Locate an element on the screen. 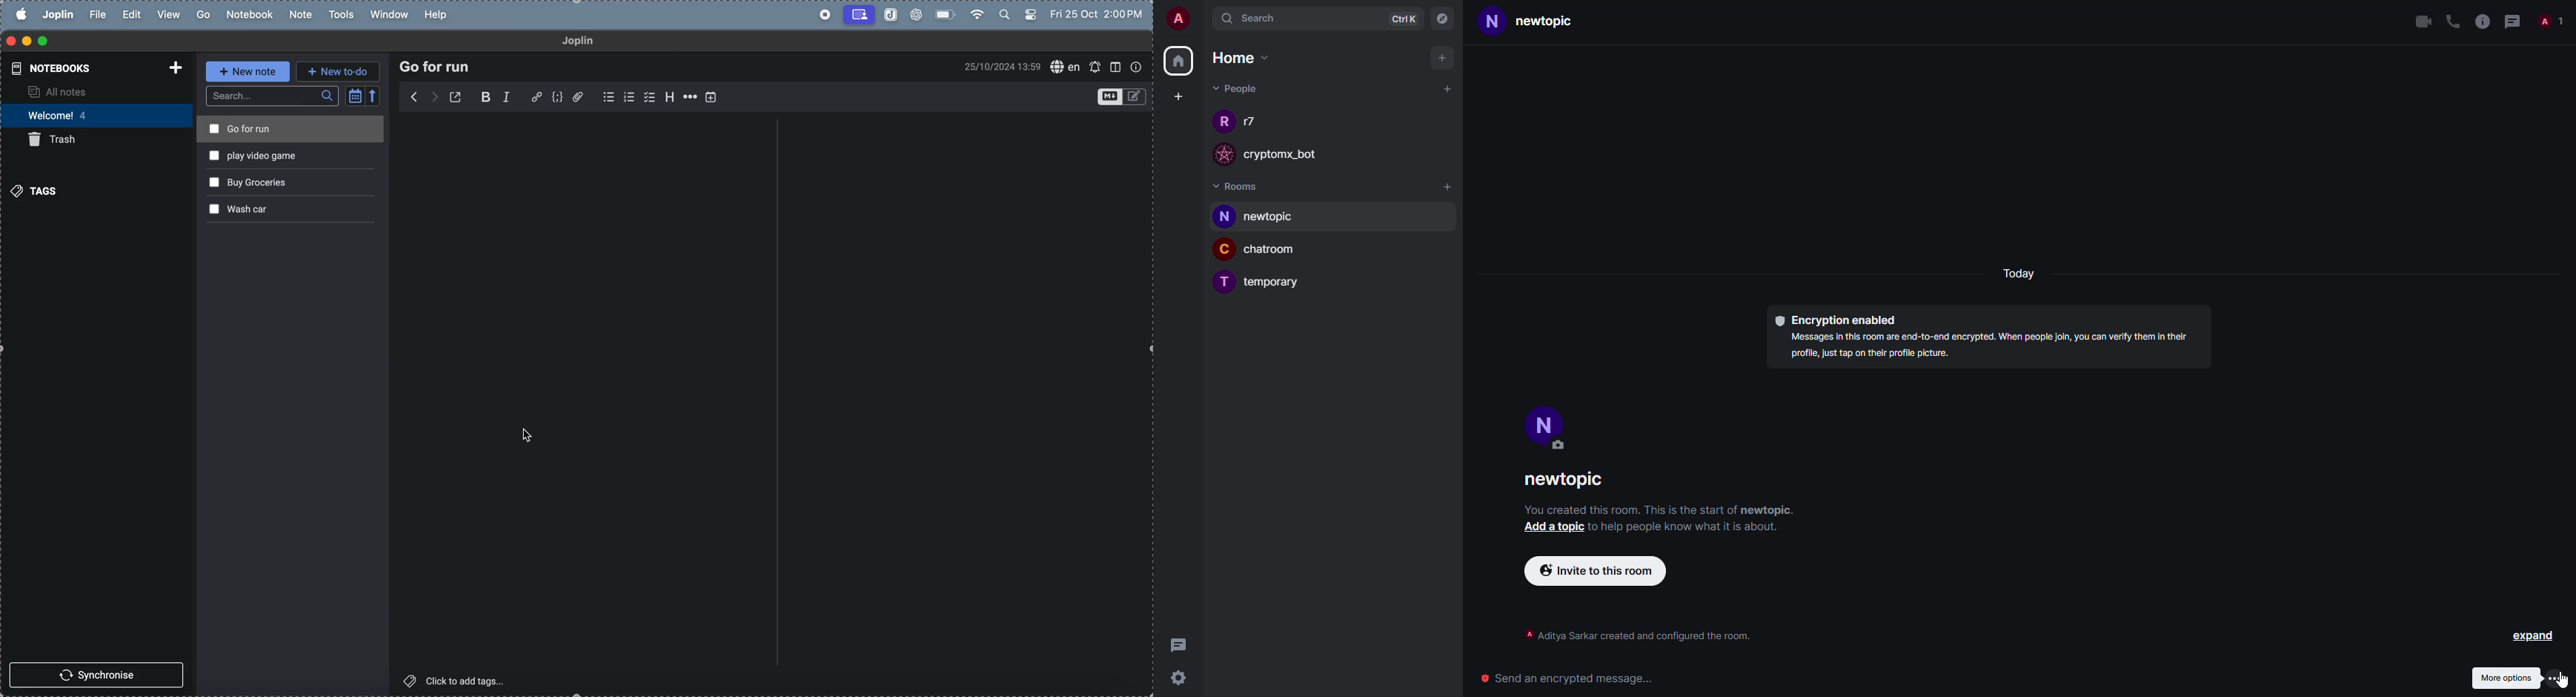  chat gpt is located at coordinates (918, 13).